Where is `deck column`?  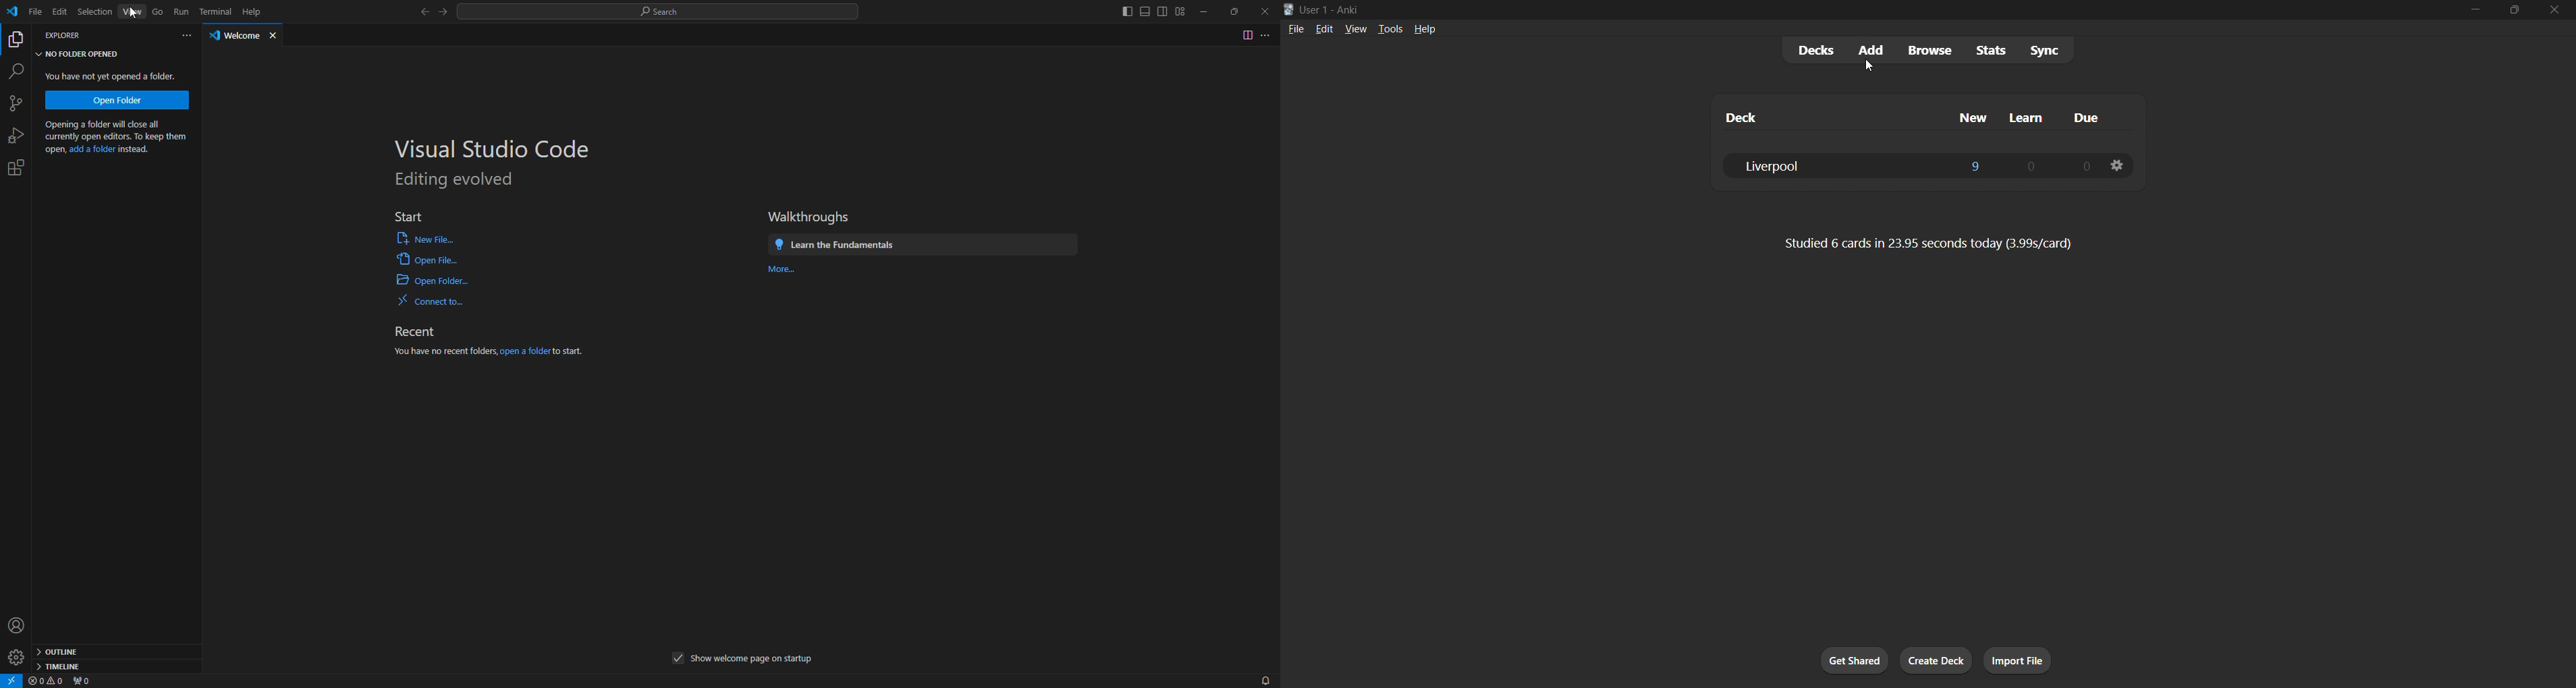
deck column is located at coordinates (1821, 117).